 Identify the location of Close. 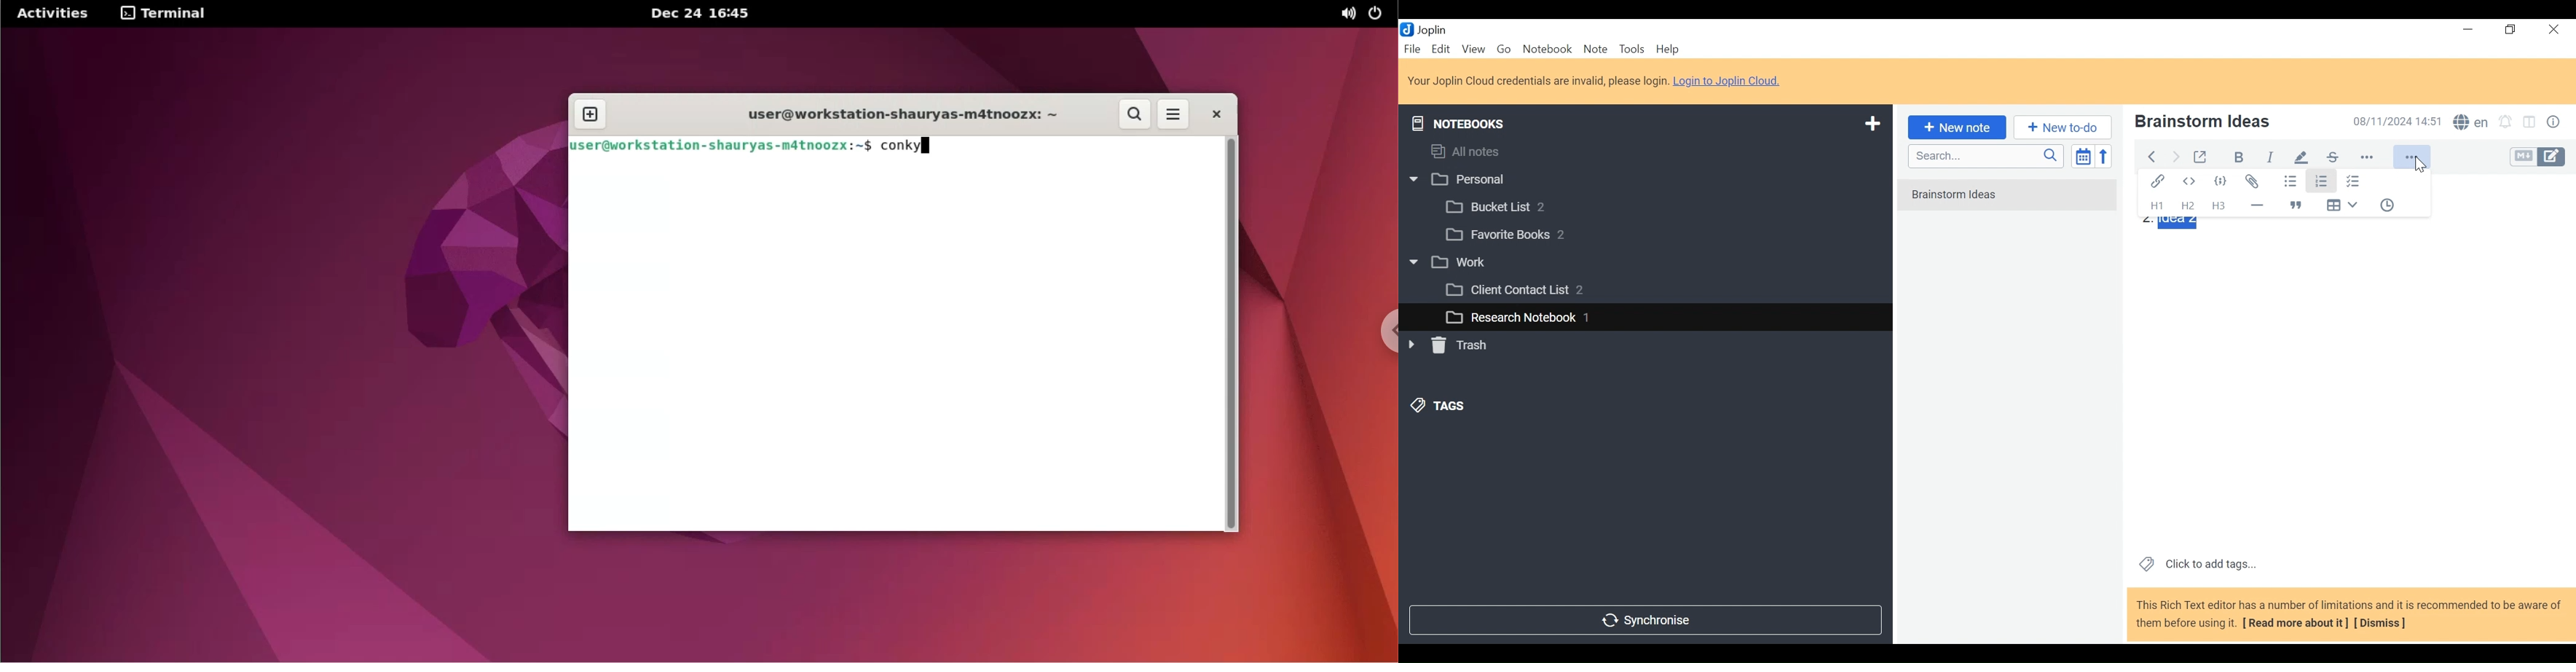
(2552, 30).